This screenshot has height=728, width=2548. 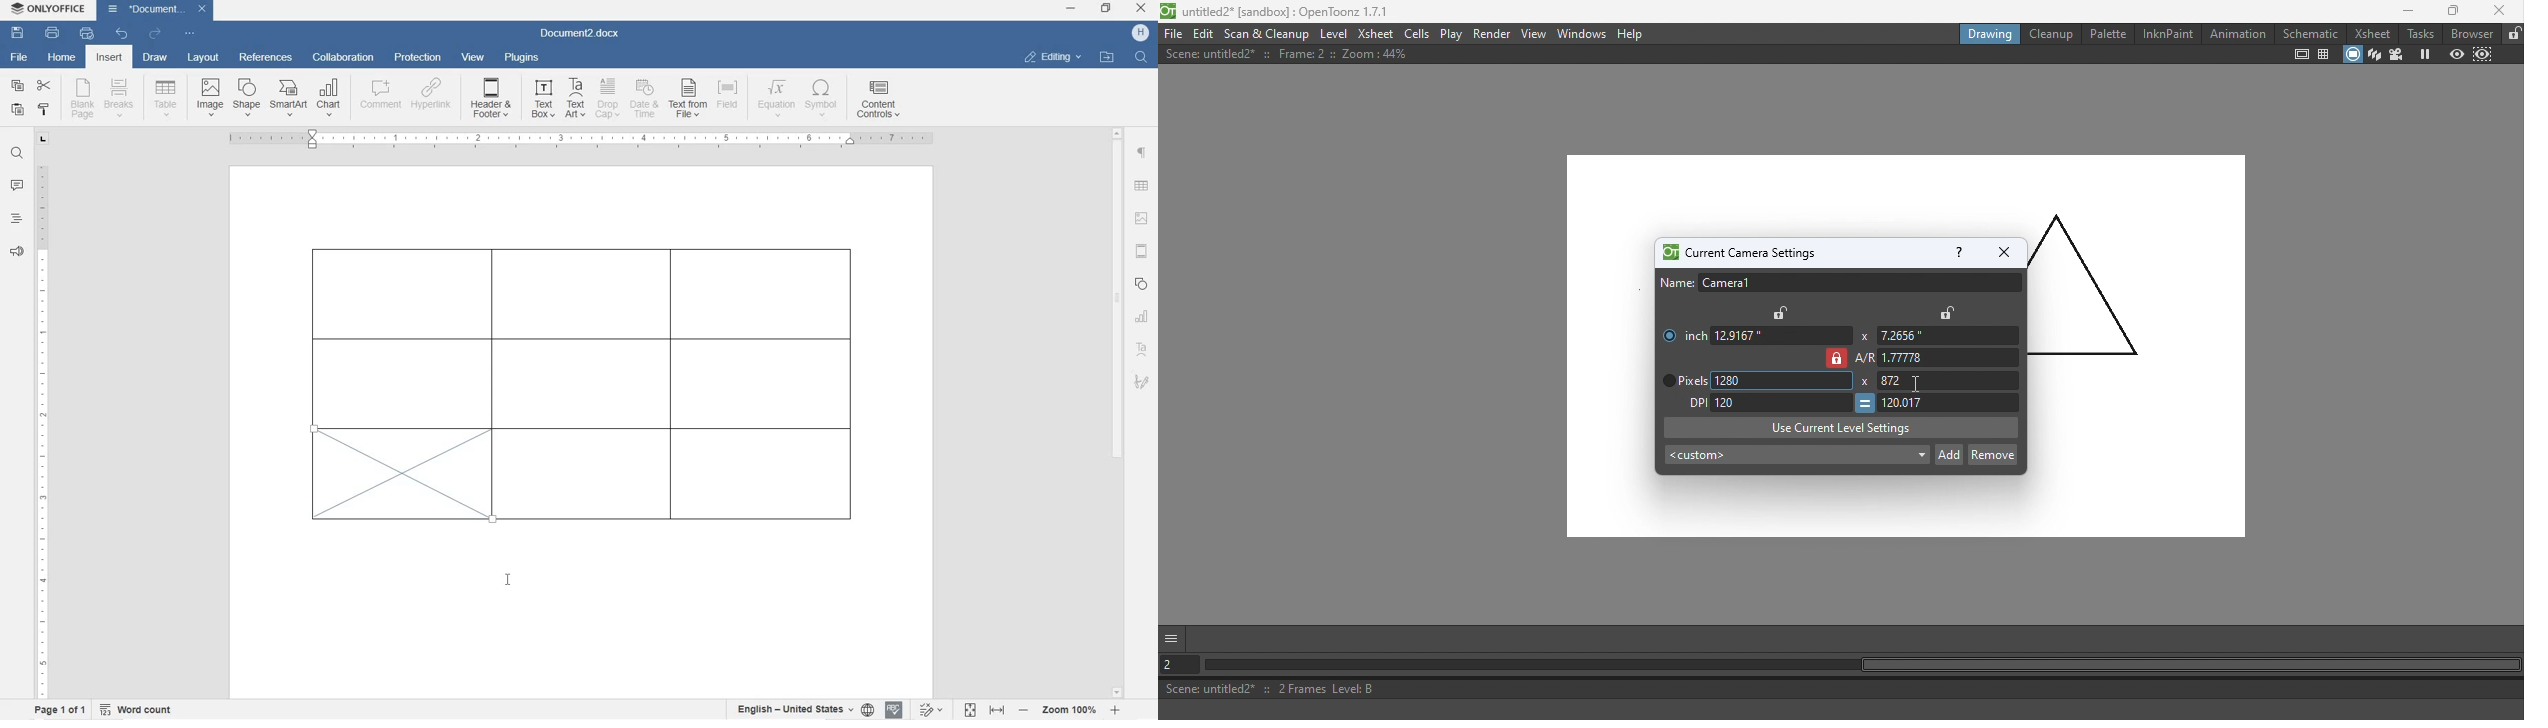 I want to click on page 1 of 1, so click(x=58, y=710).